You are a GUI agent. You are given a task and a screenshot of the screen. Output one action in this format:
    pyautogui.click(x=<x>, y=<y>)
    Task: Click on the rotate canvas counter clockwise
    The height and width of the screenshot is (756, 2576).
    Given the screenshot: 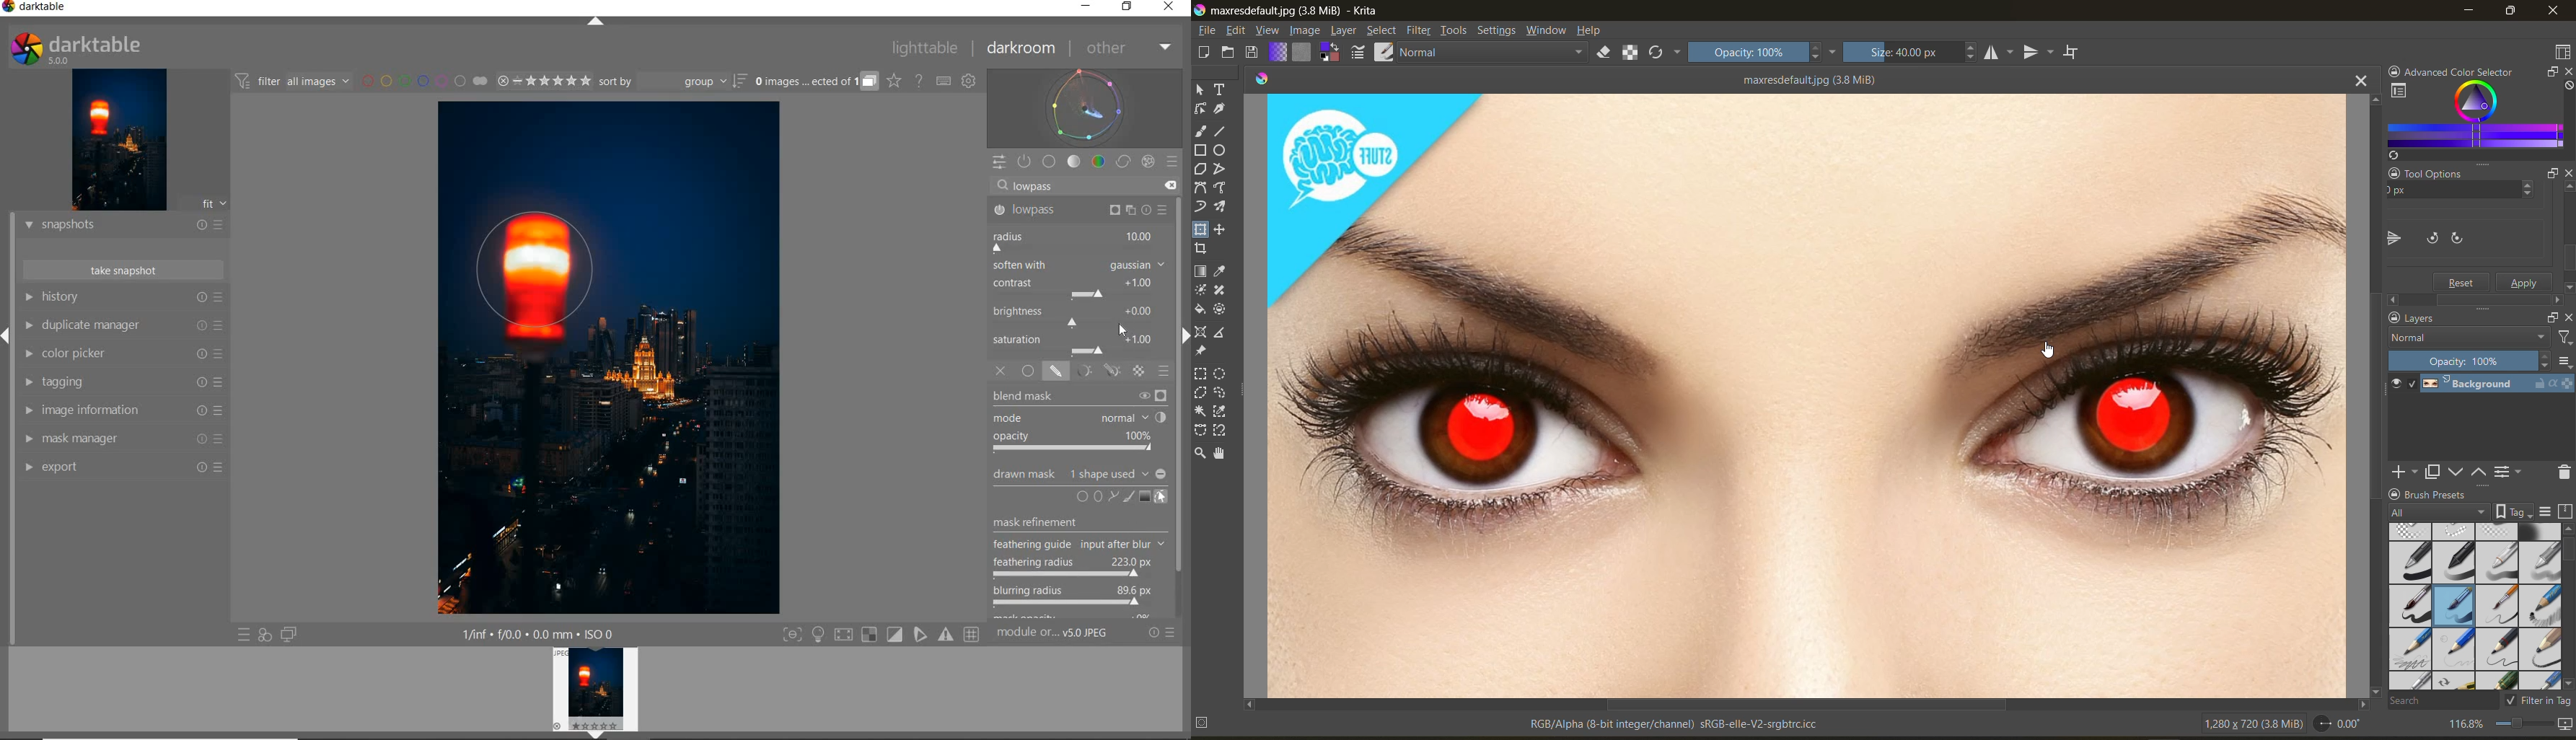 What is the action you would take?
    pyautogui.click(x=2488, y=239)
    